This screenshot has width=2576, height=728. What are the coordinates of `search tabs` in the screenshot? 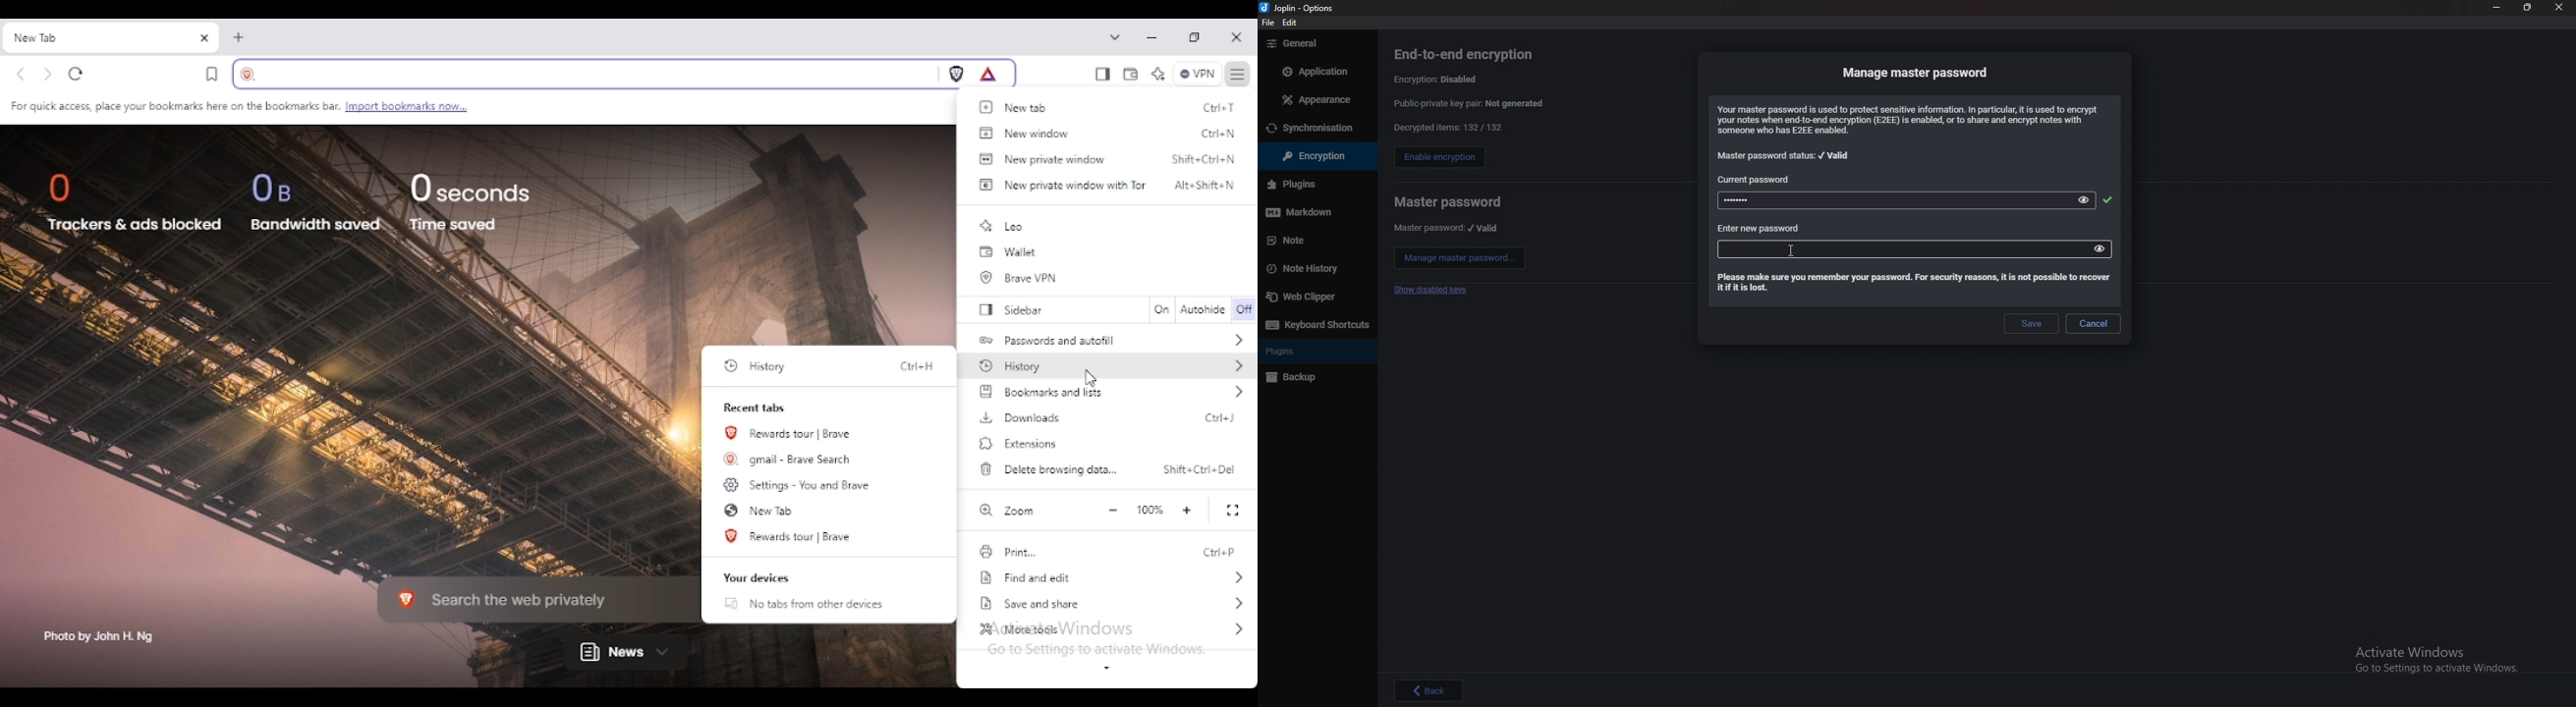 It's located at (1115, 36).